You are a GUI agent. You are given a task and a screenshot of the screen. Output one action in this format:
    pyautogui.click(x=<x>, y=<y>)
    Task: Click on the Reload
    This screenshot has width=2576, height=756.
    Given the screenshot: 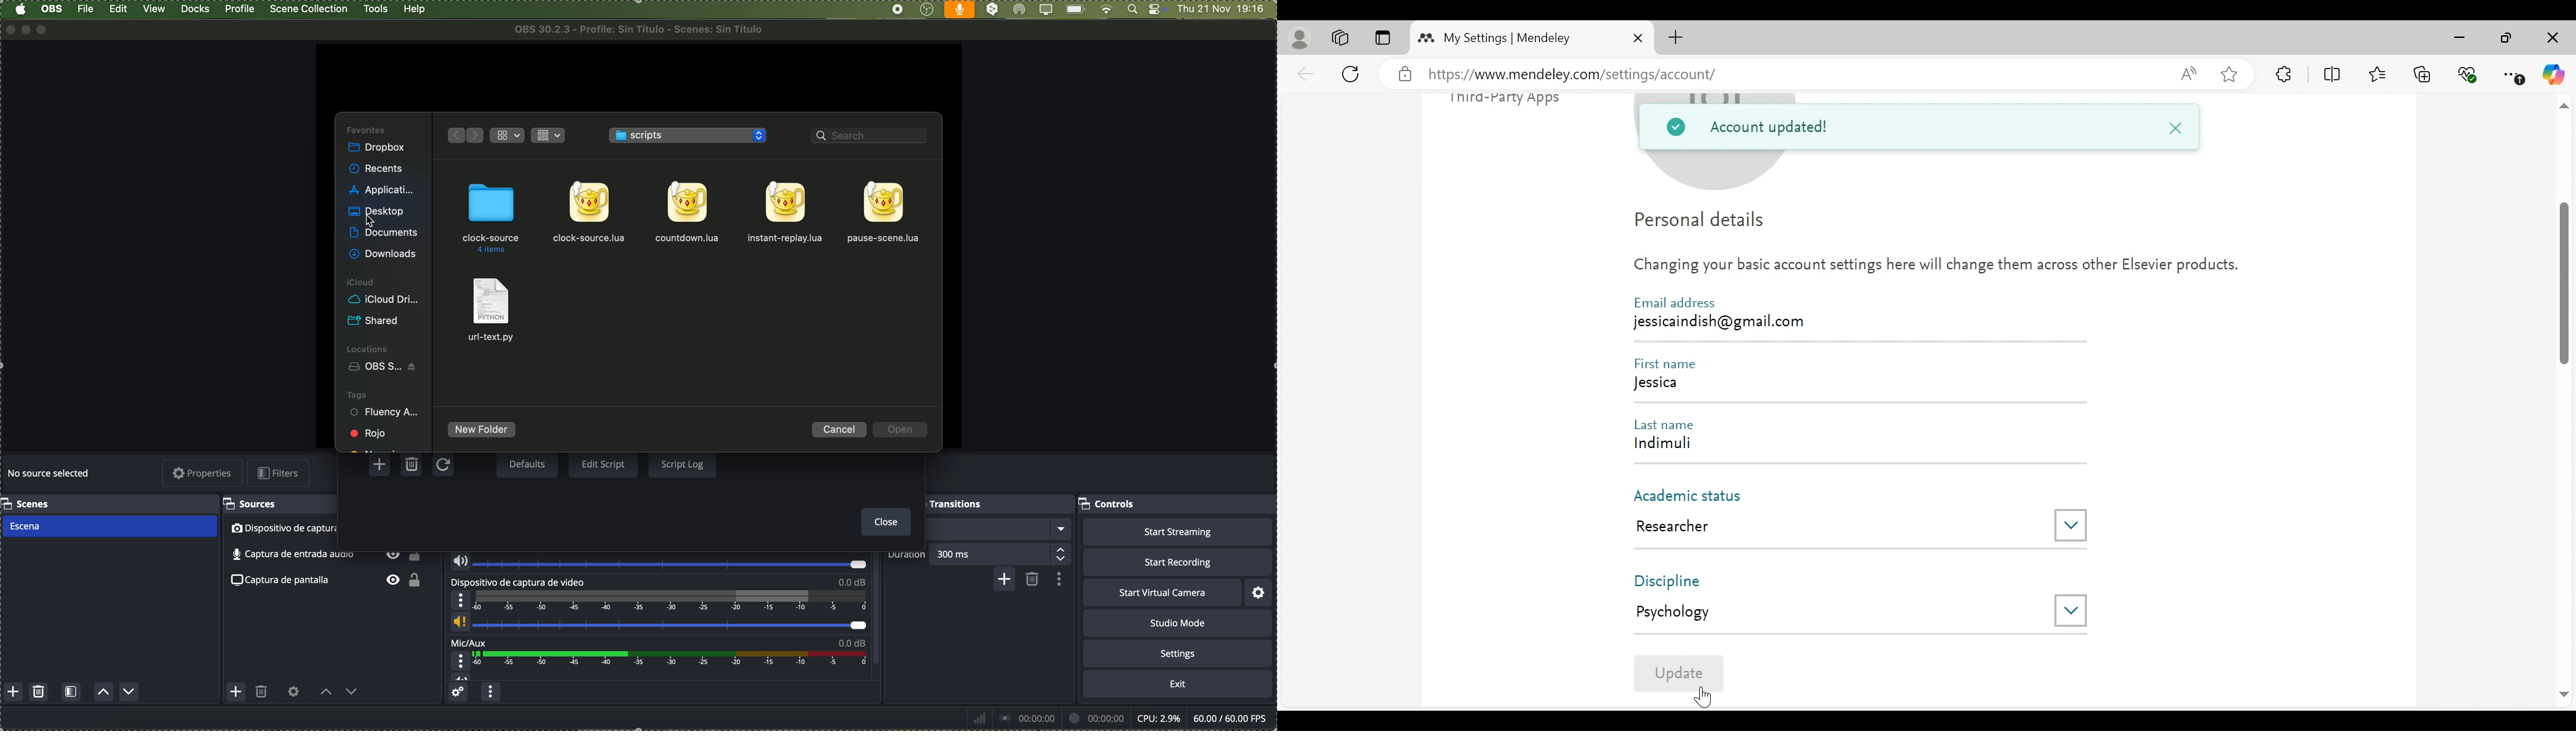 What is the action you would take?
    pyautogui.click(x=1353, y=72)
    